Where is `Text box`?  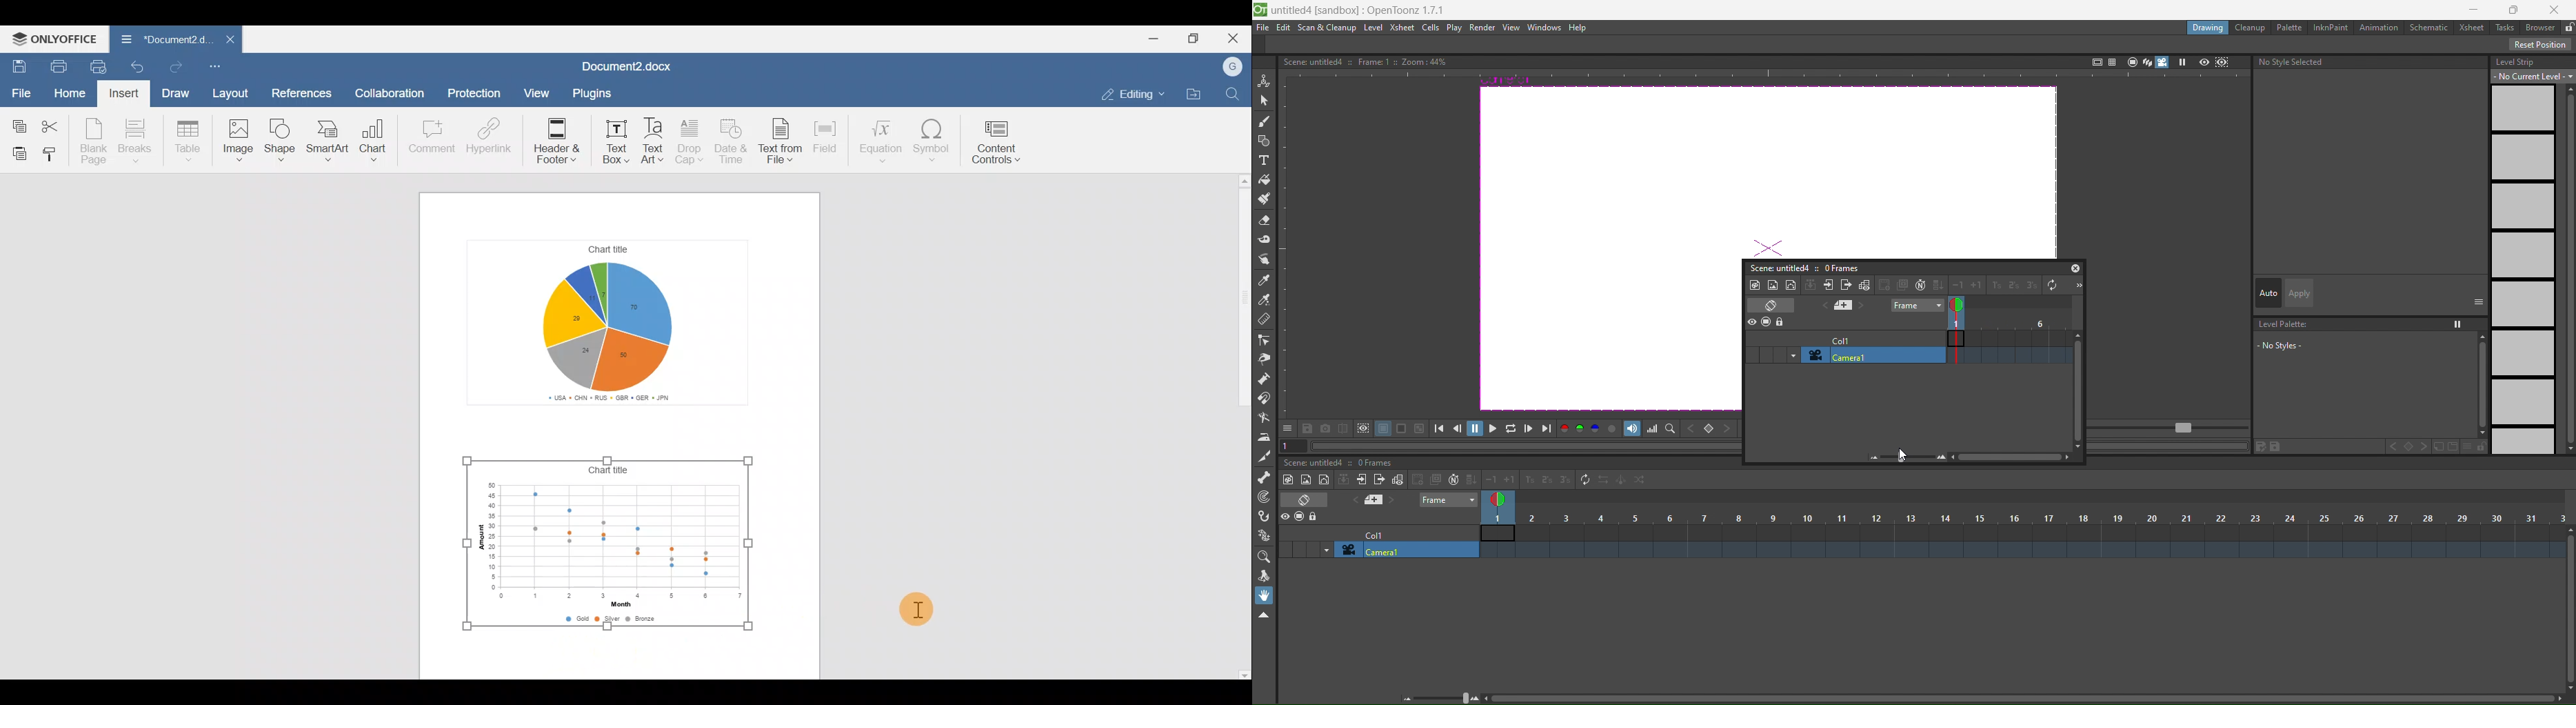 Text box is located at coordinates (612, 139).